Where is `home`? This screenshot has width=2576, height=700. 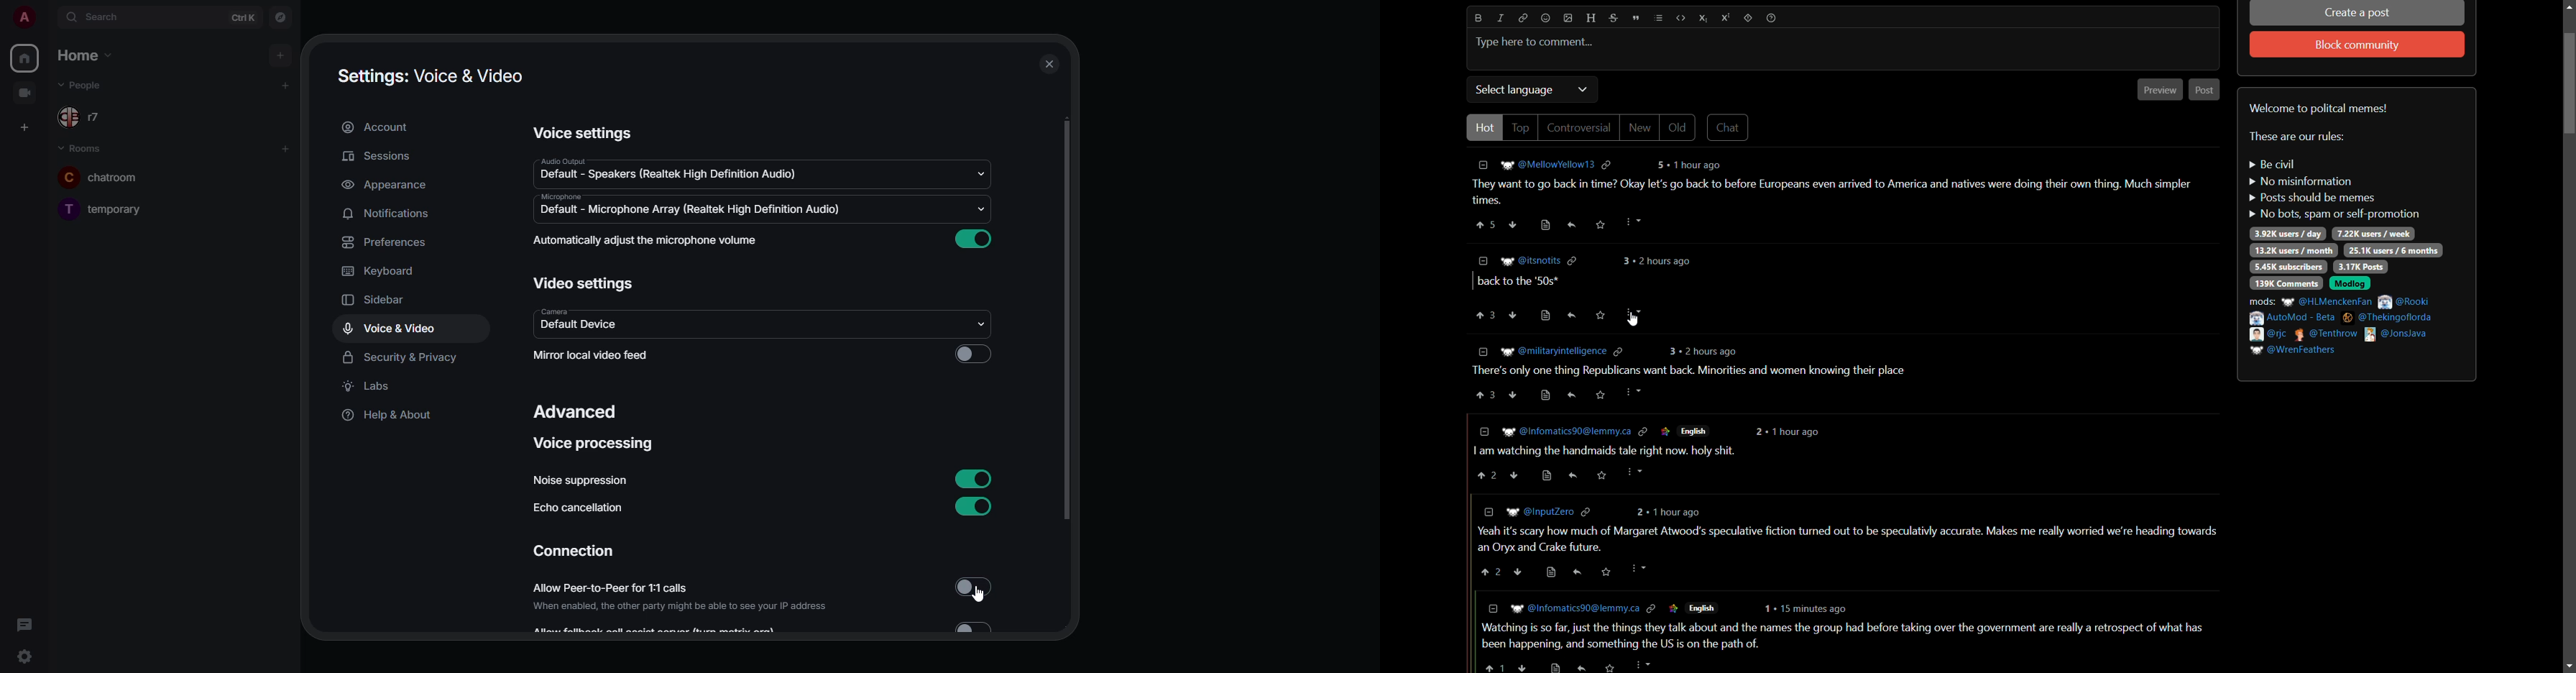
home is located at coordinates (27, 59).